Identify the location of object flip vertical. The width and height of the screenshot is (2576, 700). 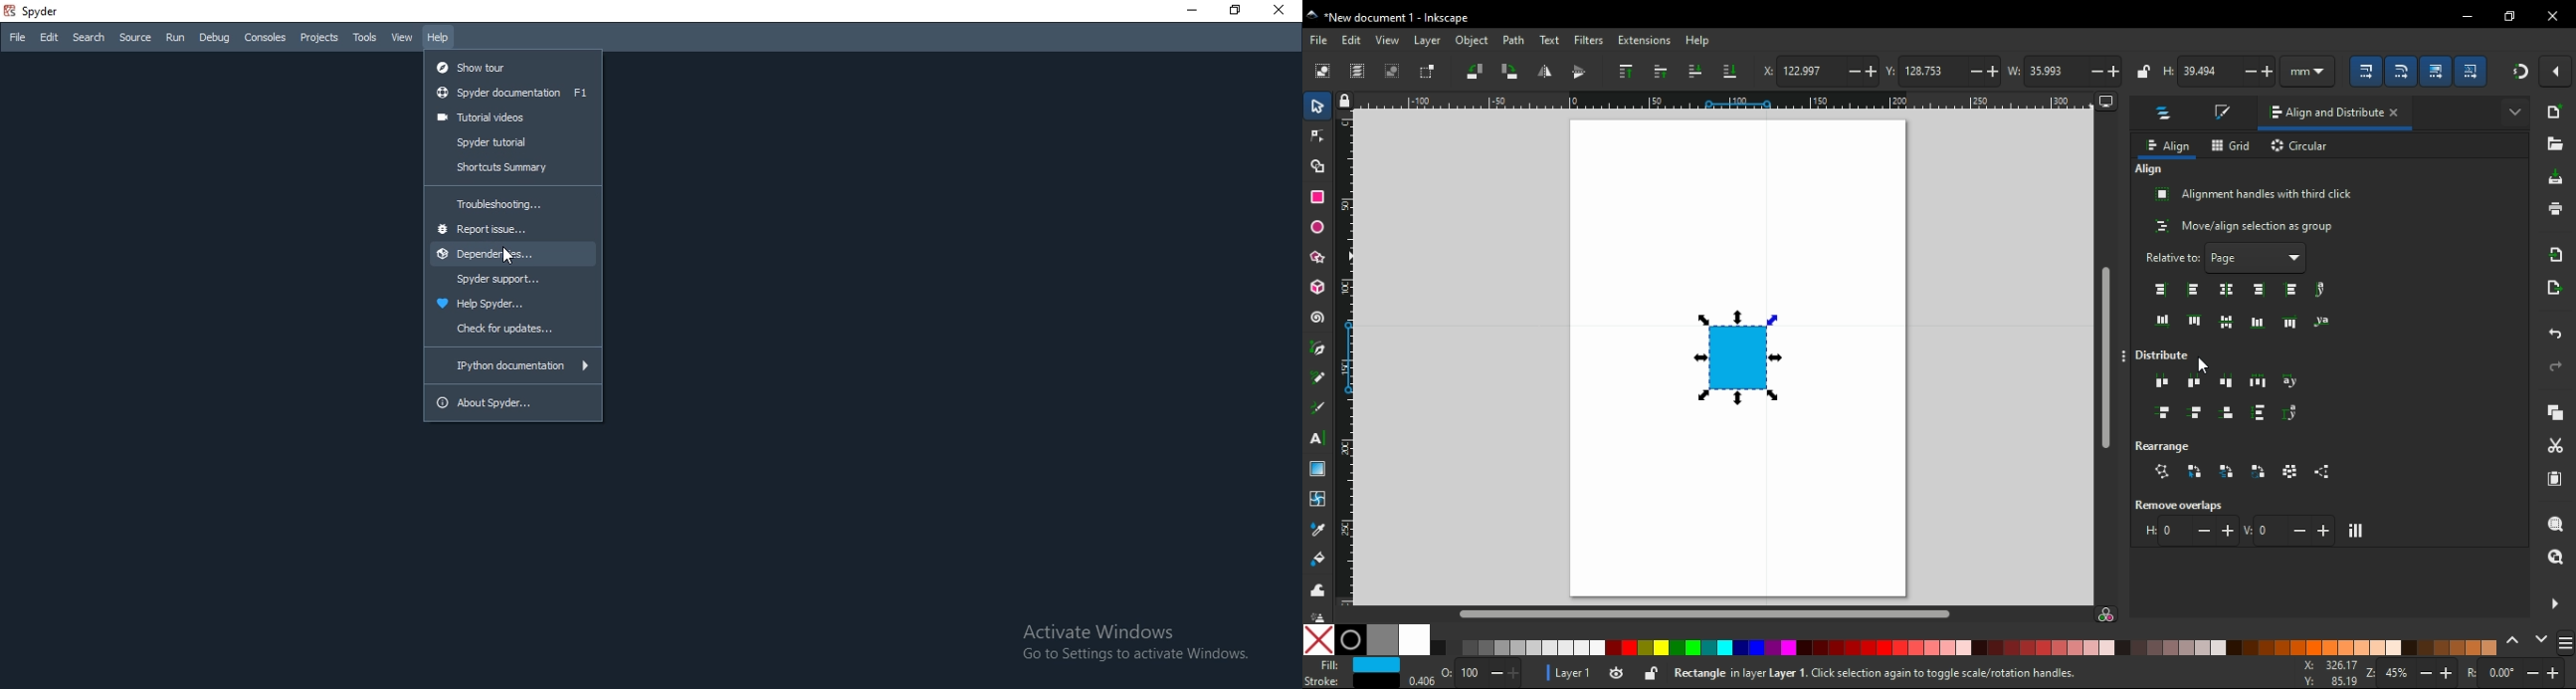
(1579, 73).